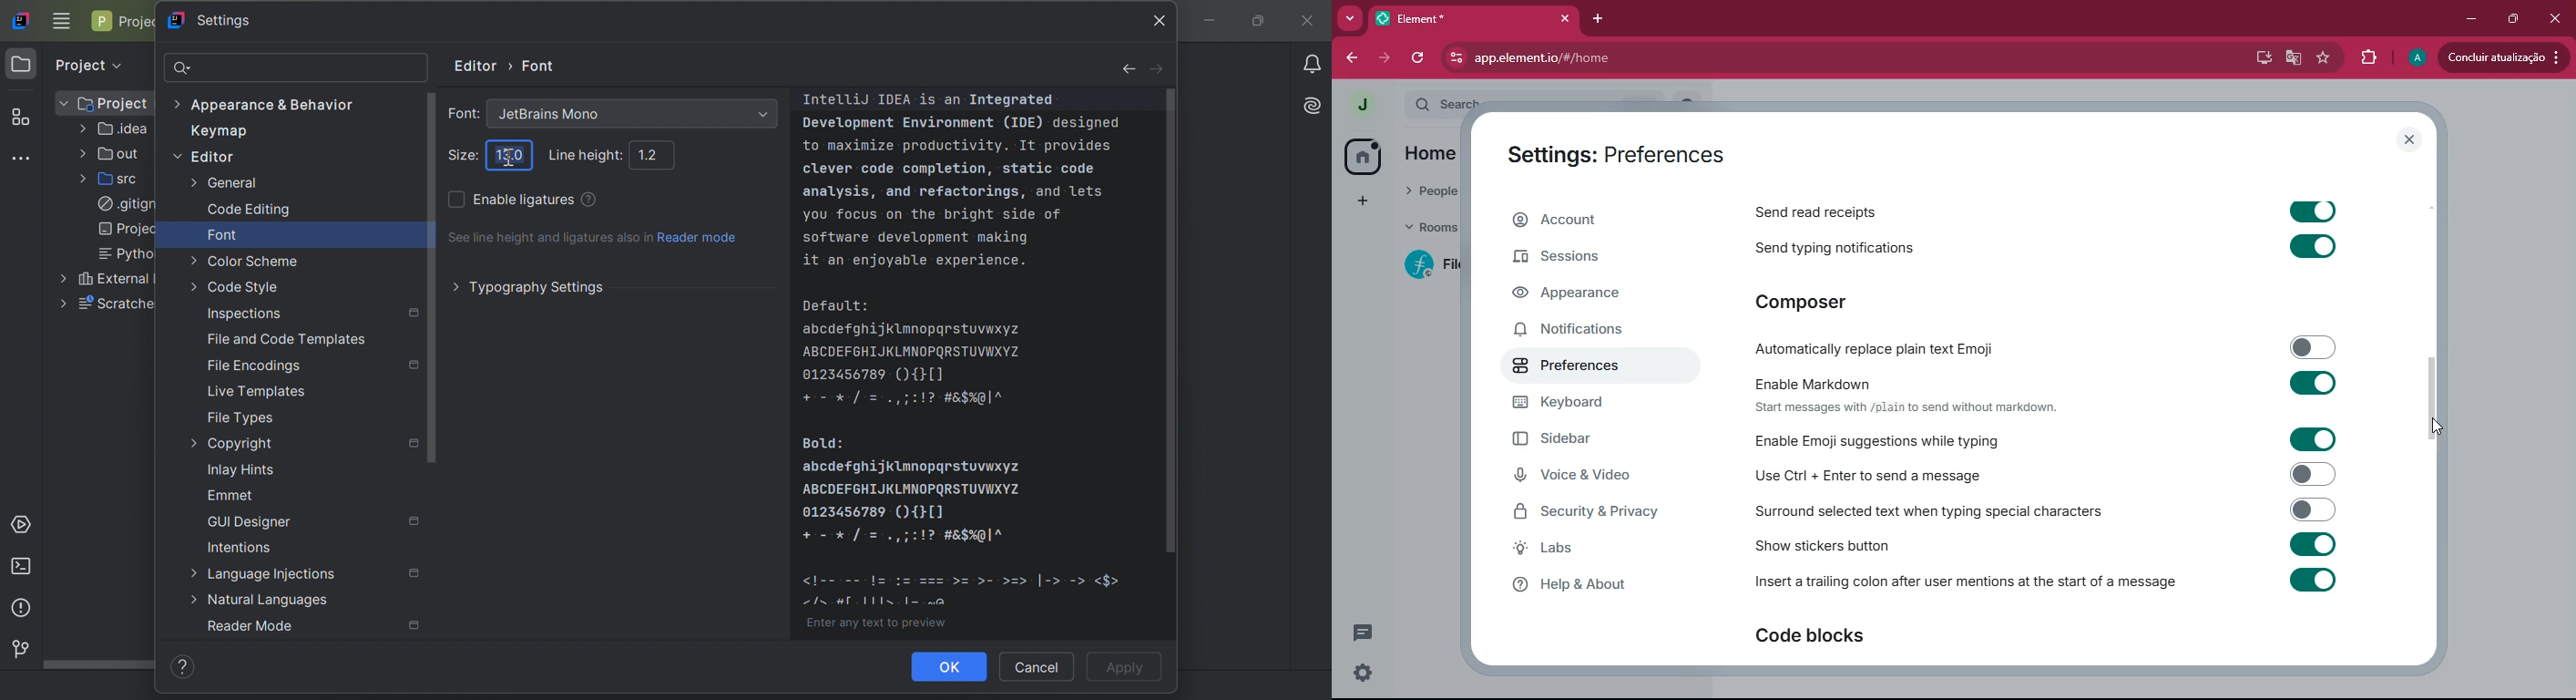  What do you see at coordinates (590, 199) in the screenshot?
I see `Use several characters as a single ligature. Ligatures enhance code readability. Use the section below to preview the changes.` at bounding box center [590, 199].